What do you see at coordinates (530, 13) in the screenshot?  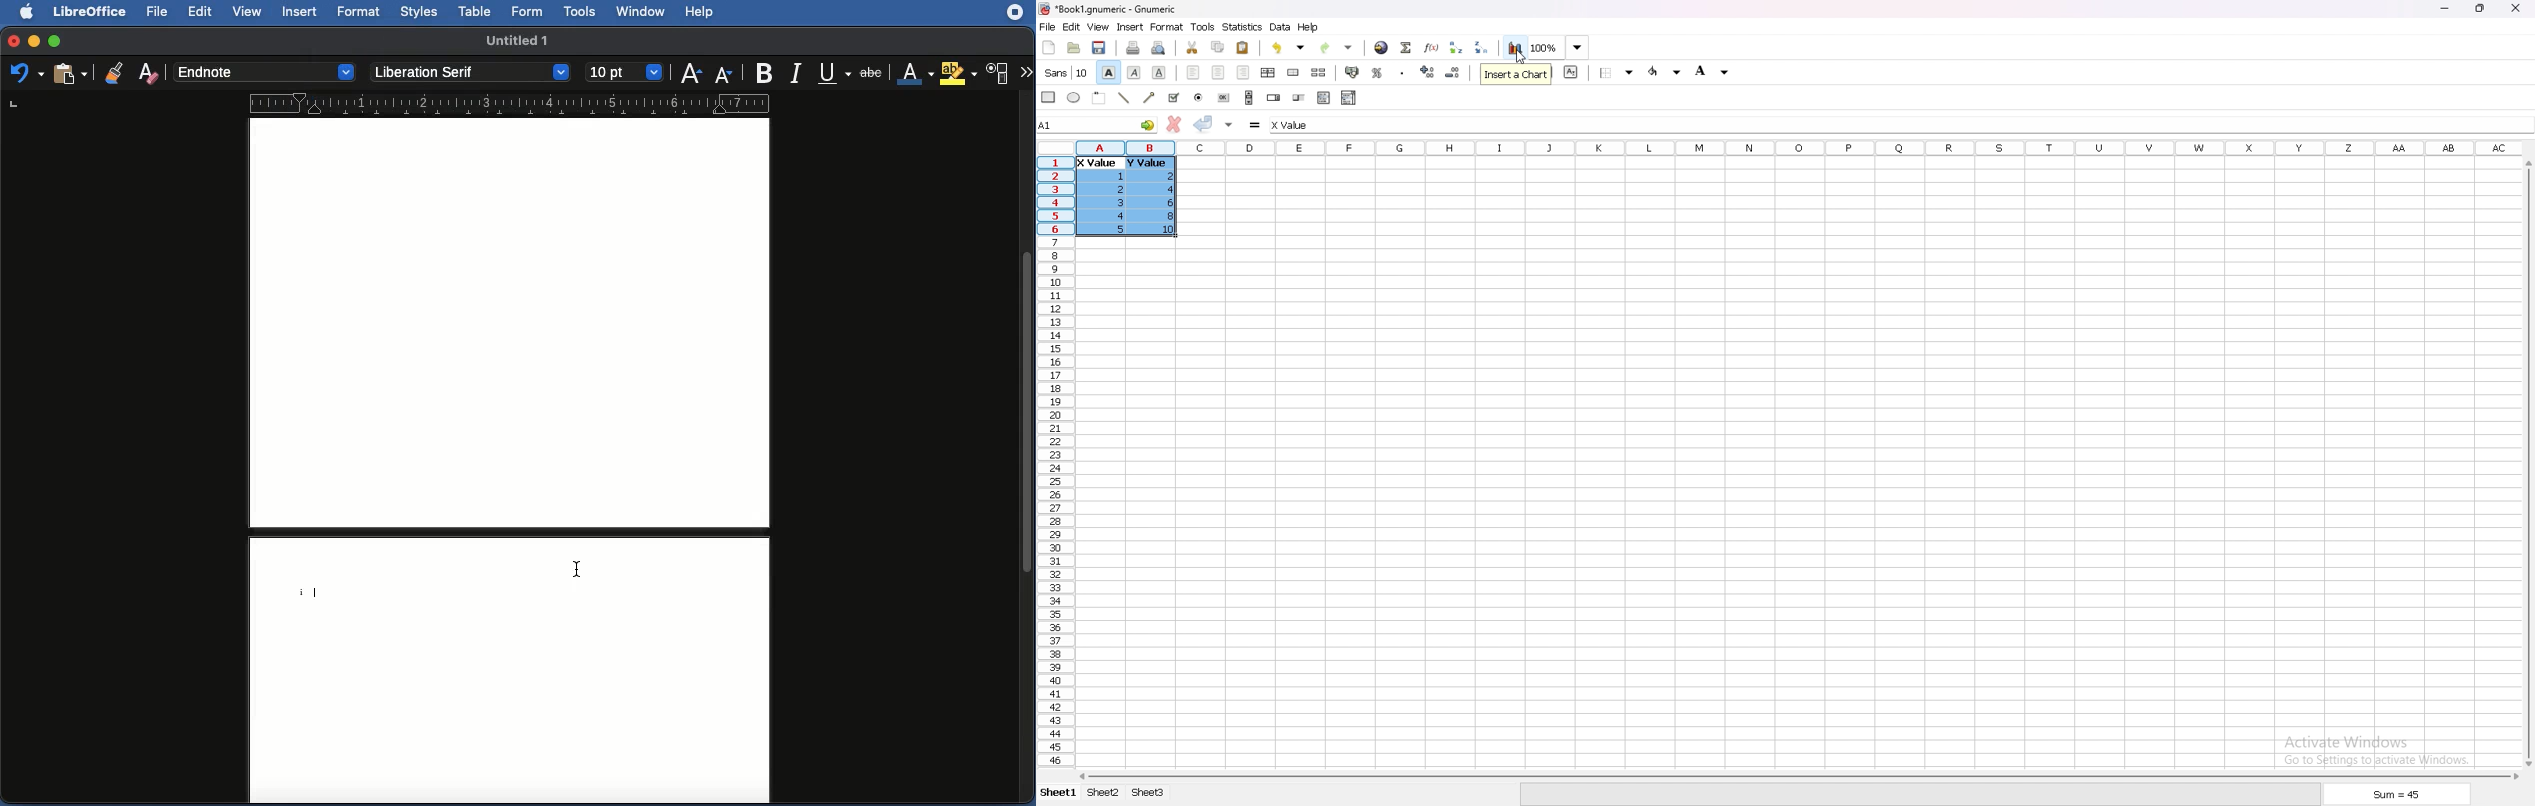 I see `Form` at bounding box center [530, 13].